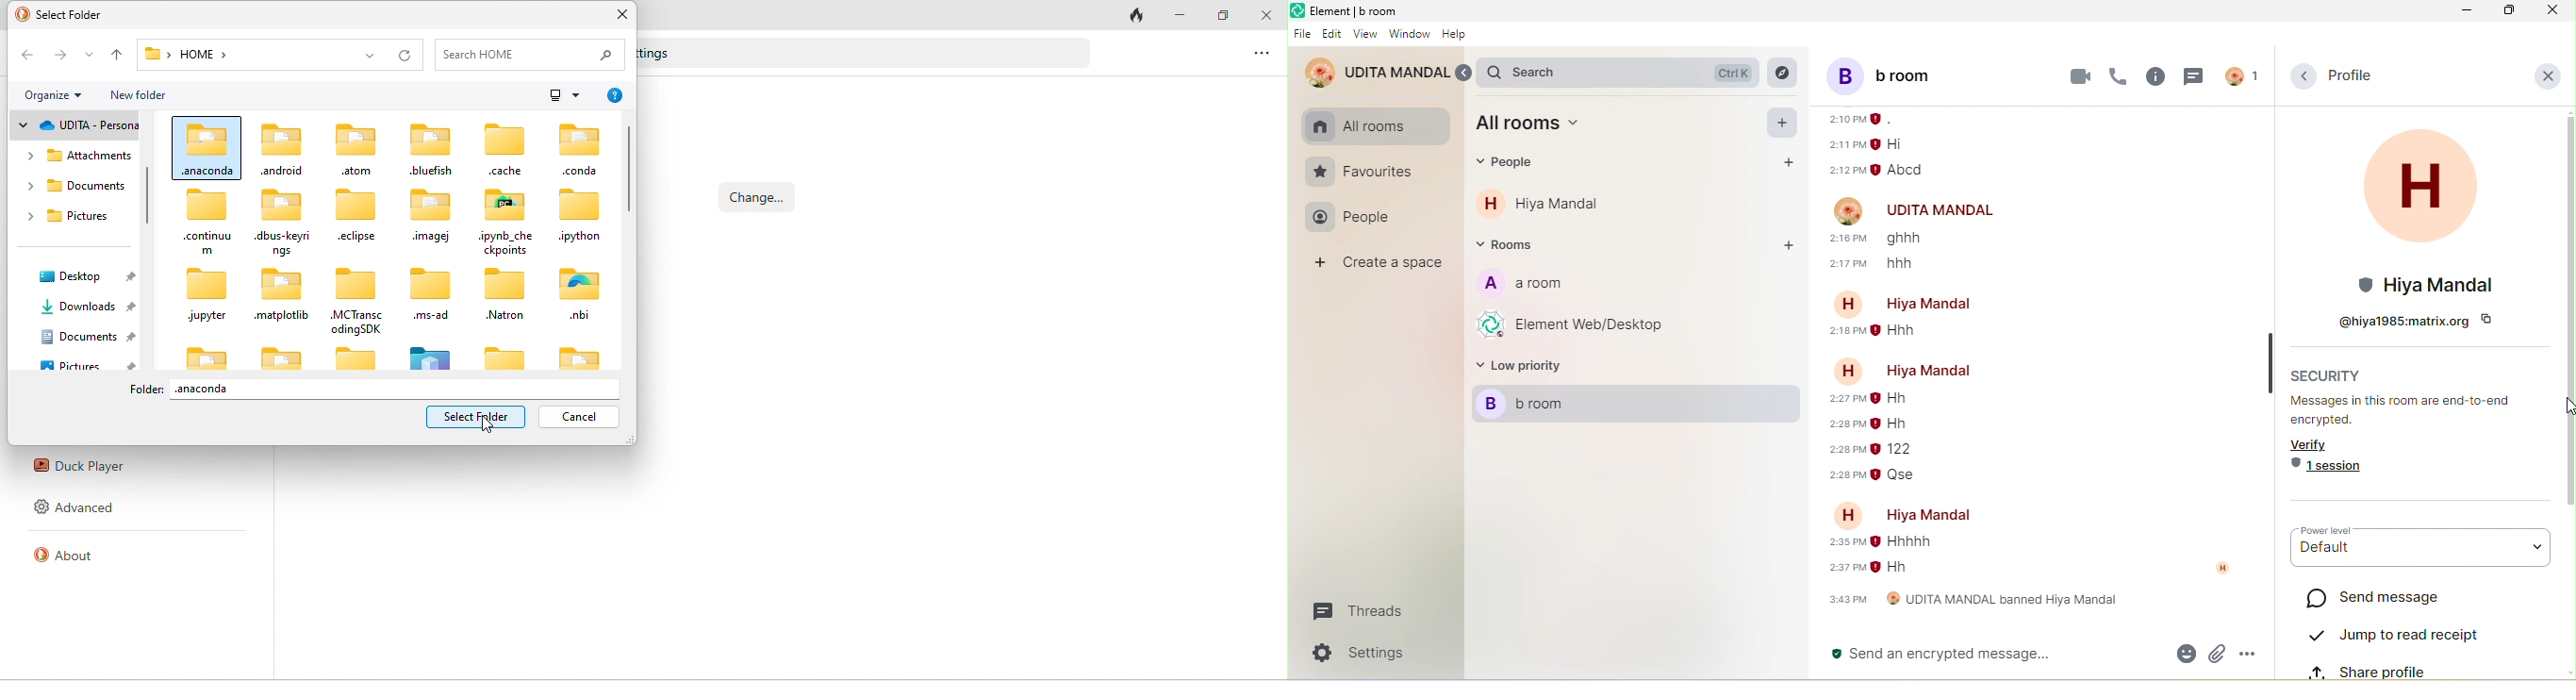  I want to click on scroll down, so click(2568, 673).